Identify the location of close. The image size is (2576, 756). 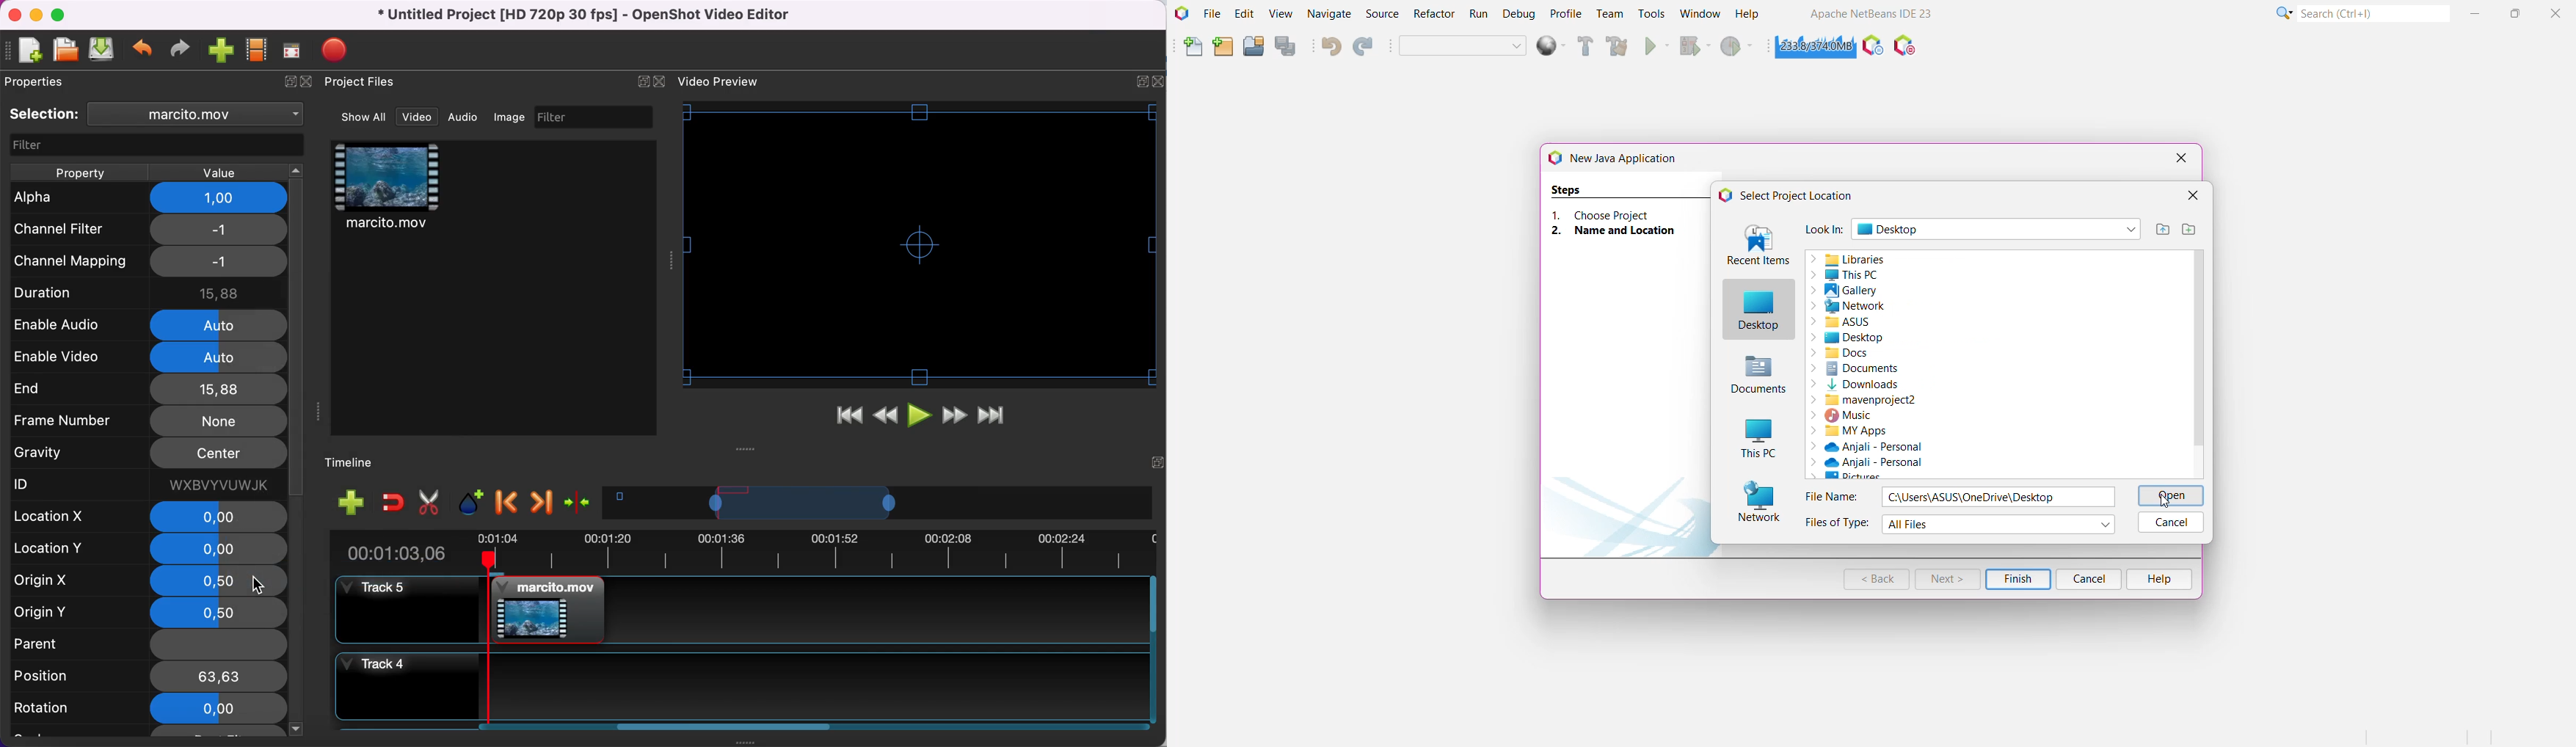
(310, 82).